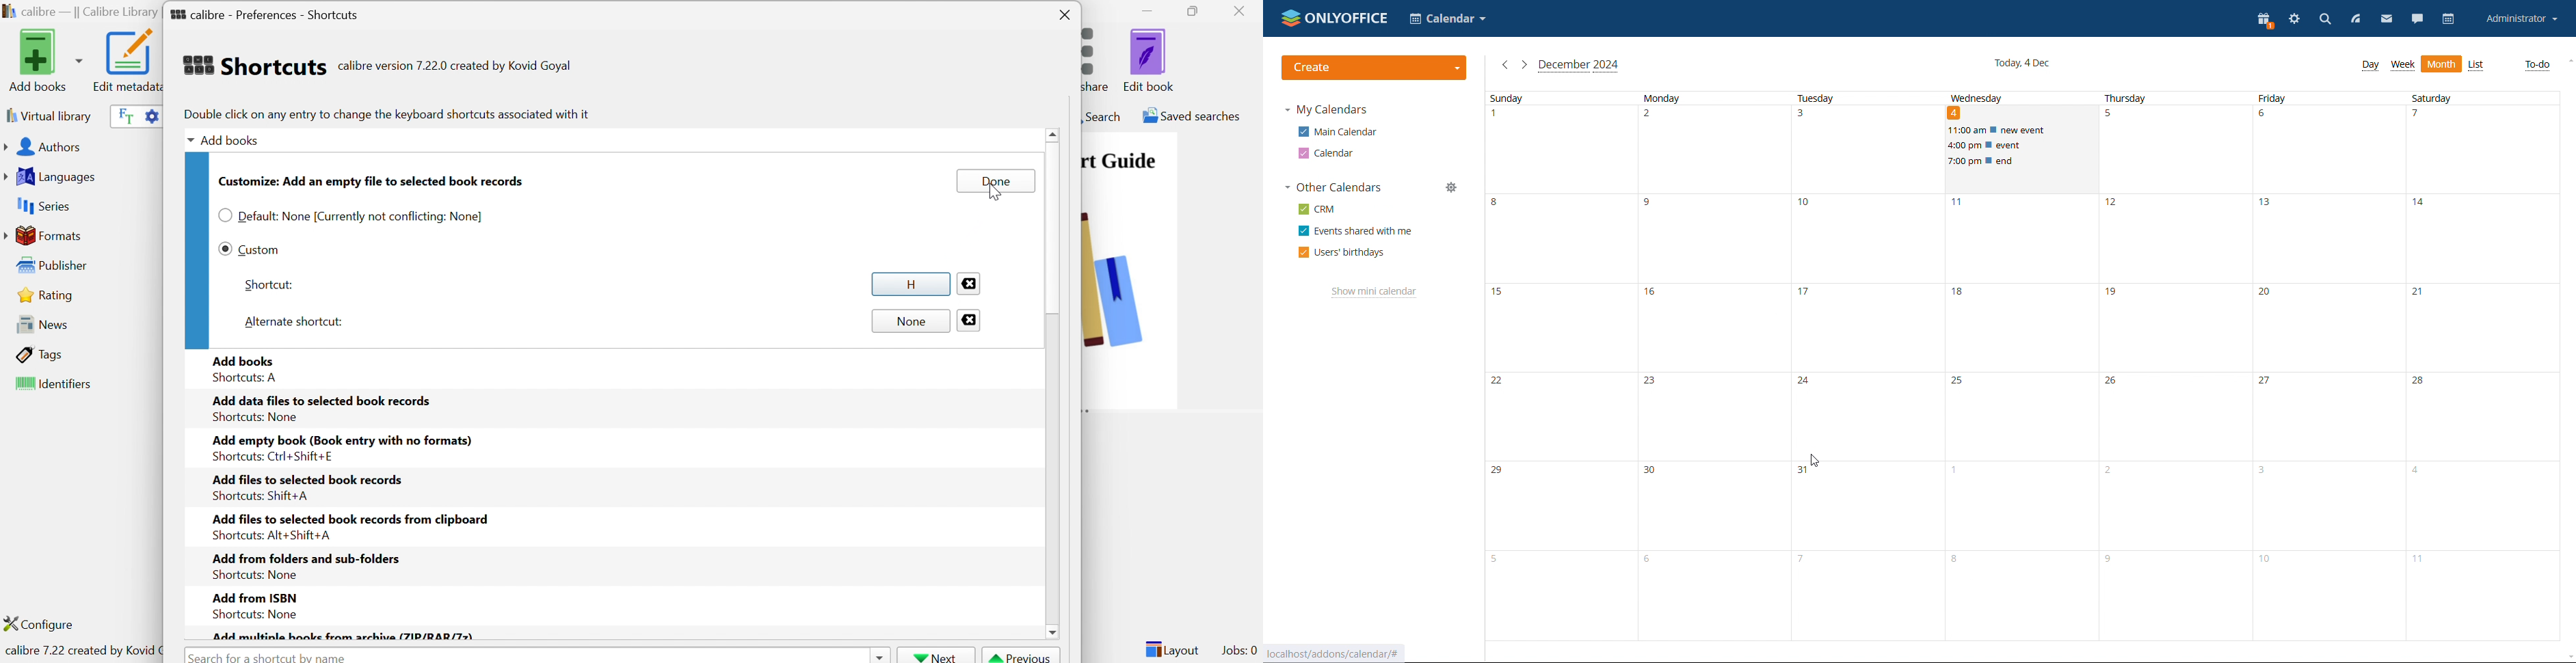  Describe the element at coordinates (295, 320) in the screenshot. I see `Alternate shortcut` at that location.